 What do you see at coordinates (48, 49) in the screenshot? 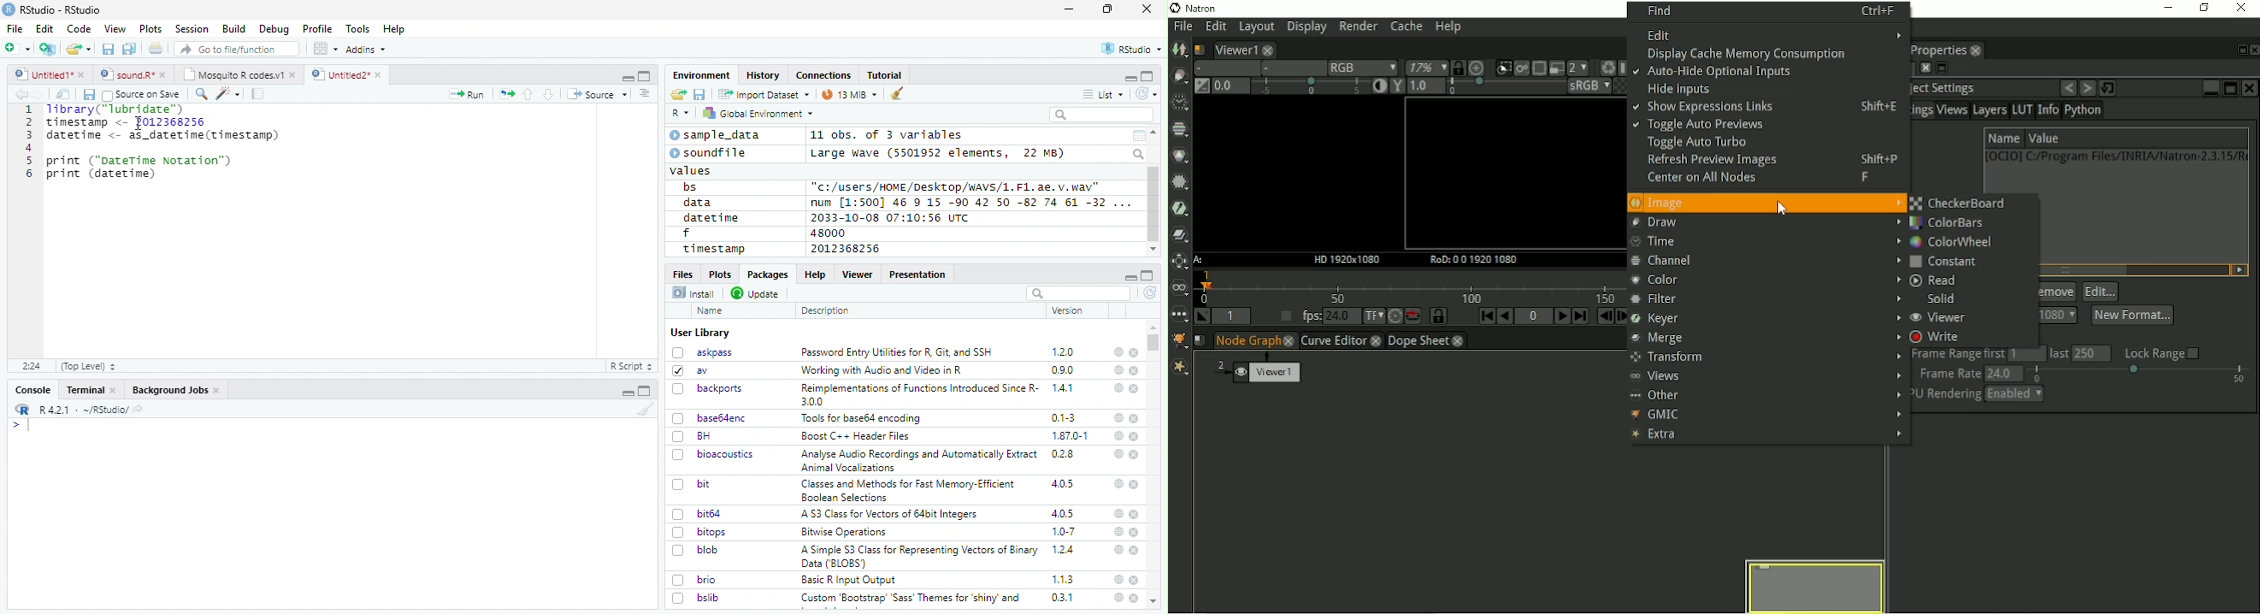
I see `Create a project` at bounding box center [48, 49].